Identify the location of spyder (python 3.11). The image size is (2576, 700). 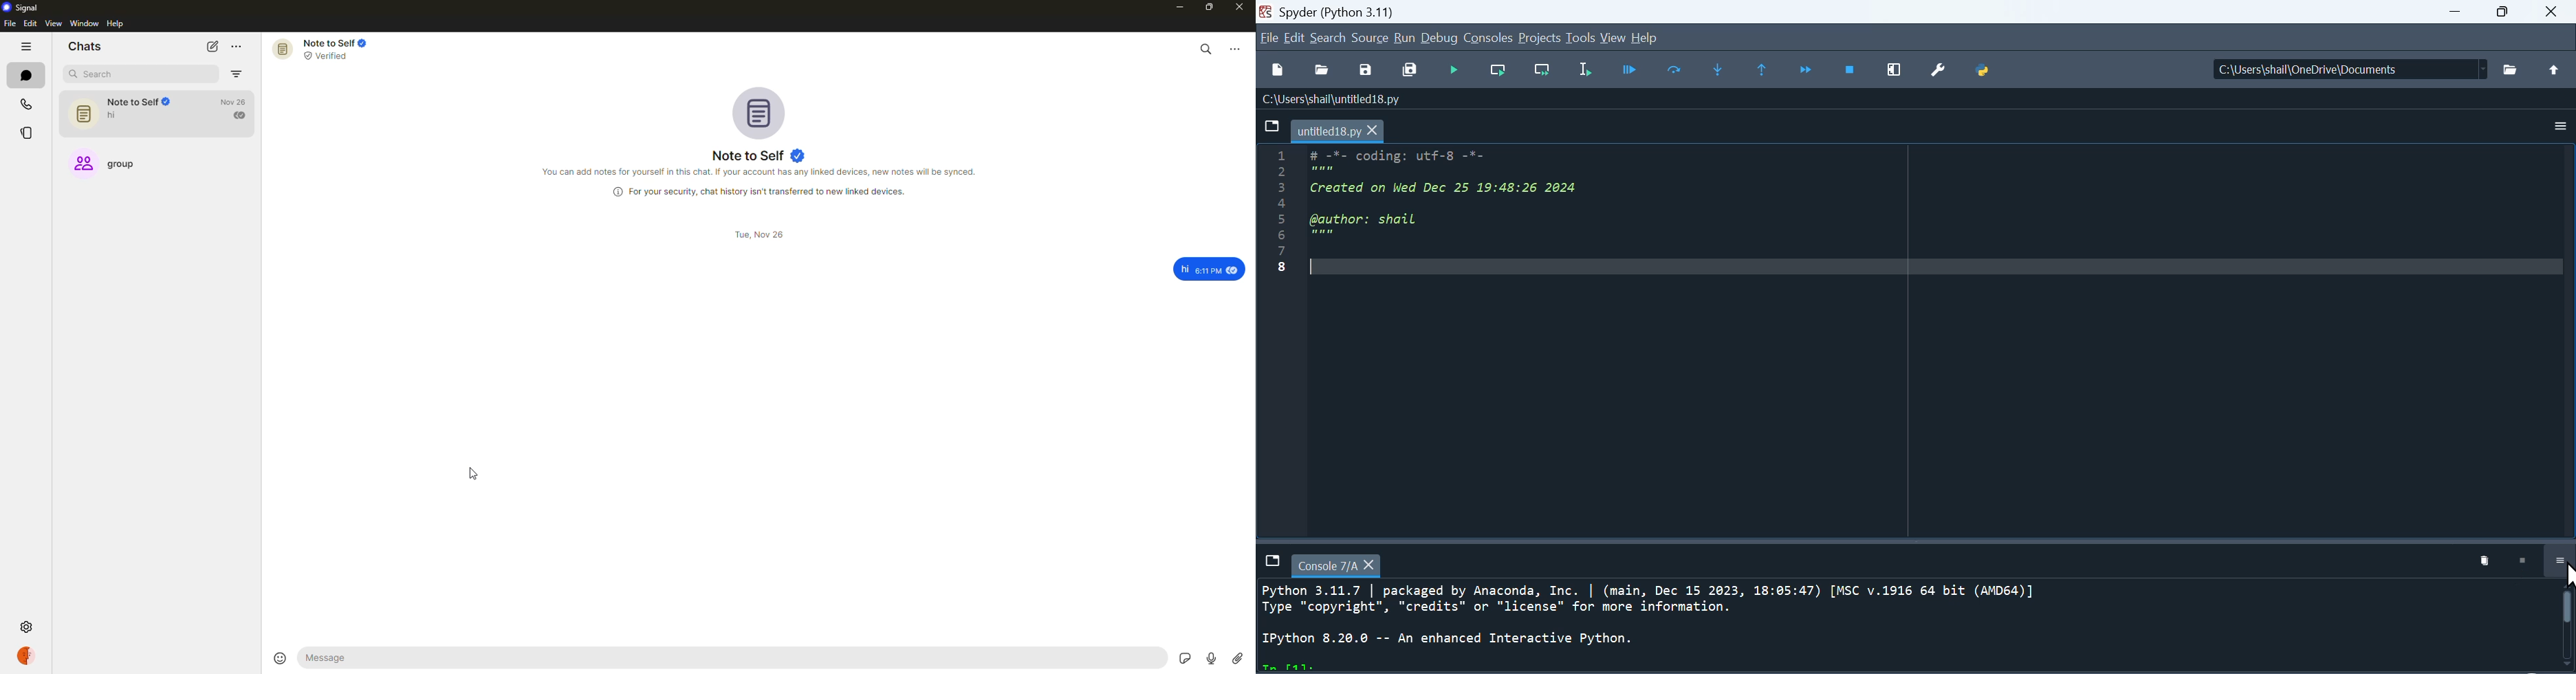
(1350, 13).